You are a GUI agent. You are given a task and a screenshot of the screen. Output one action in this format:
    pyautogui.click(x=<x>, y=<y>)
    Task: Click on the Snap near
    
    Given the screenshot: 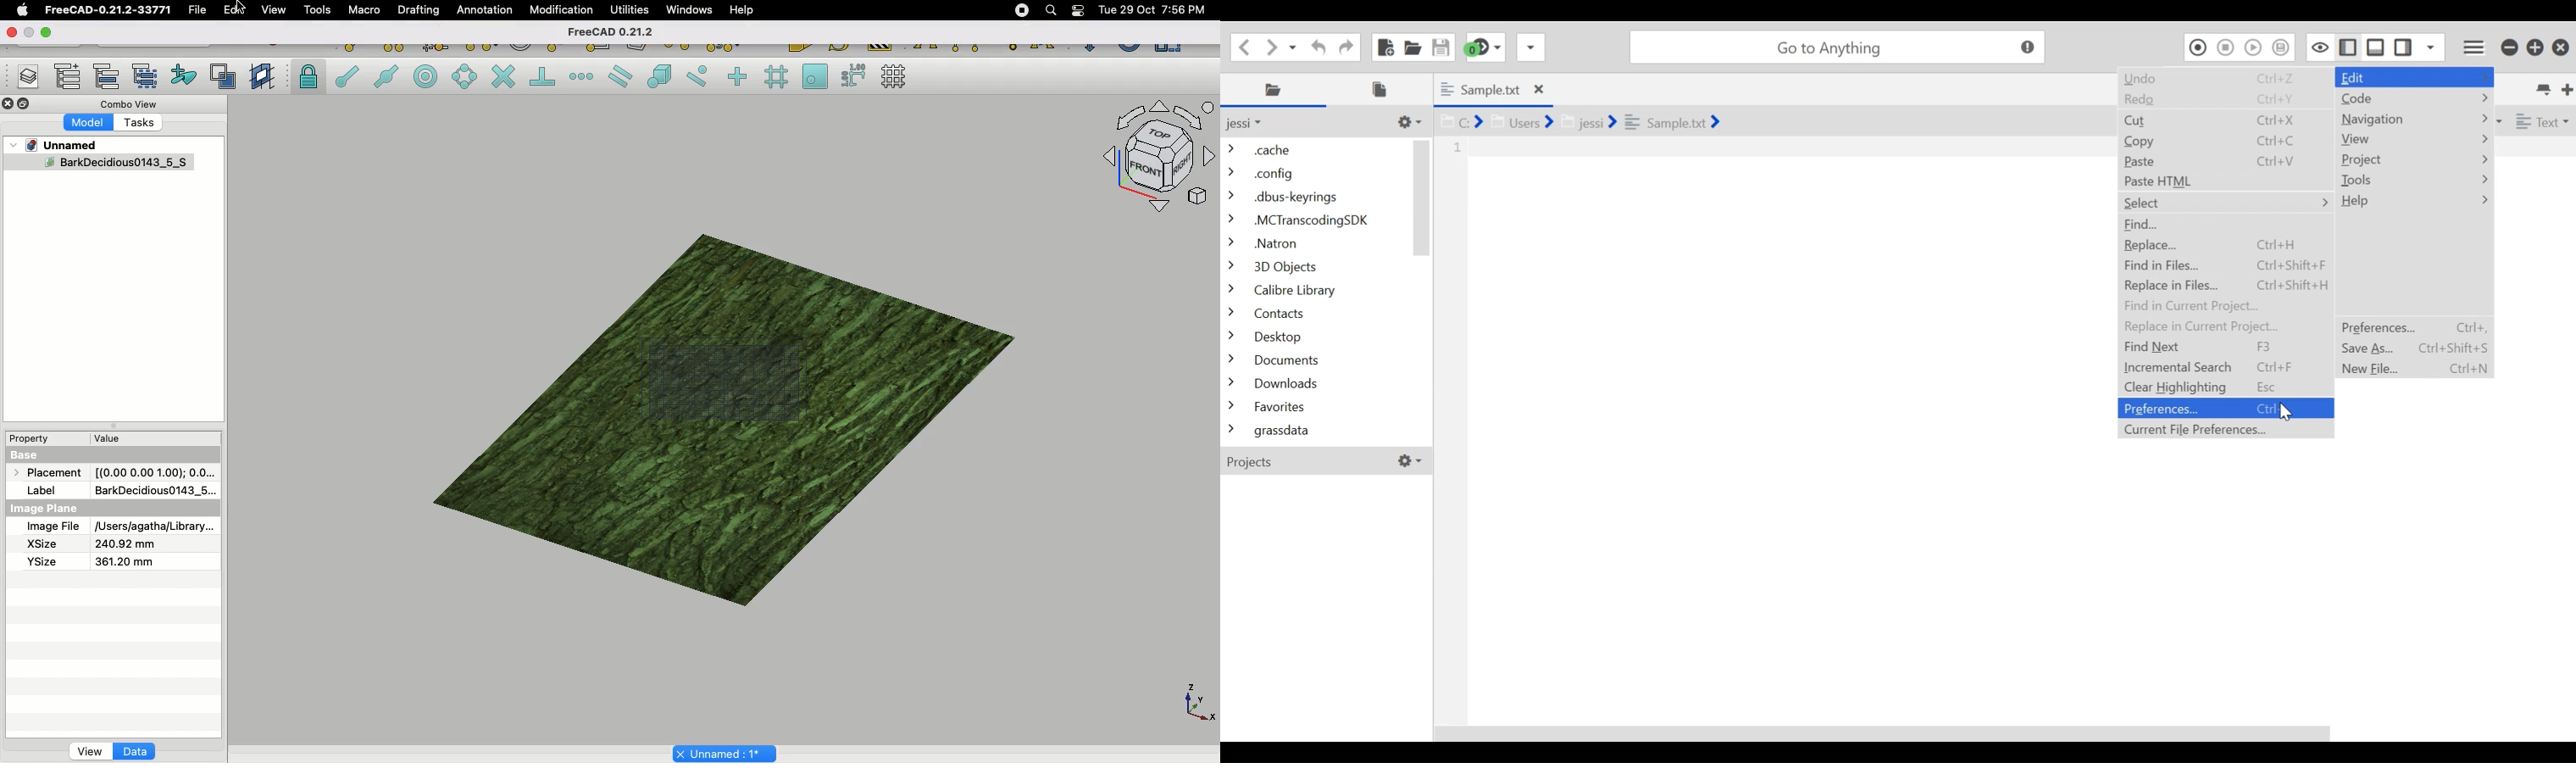 What is the action you would take?
    pyautogui.click(x=702, y=76)
    